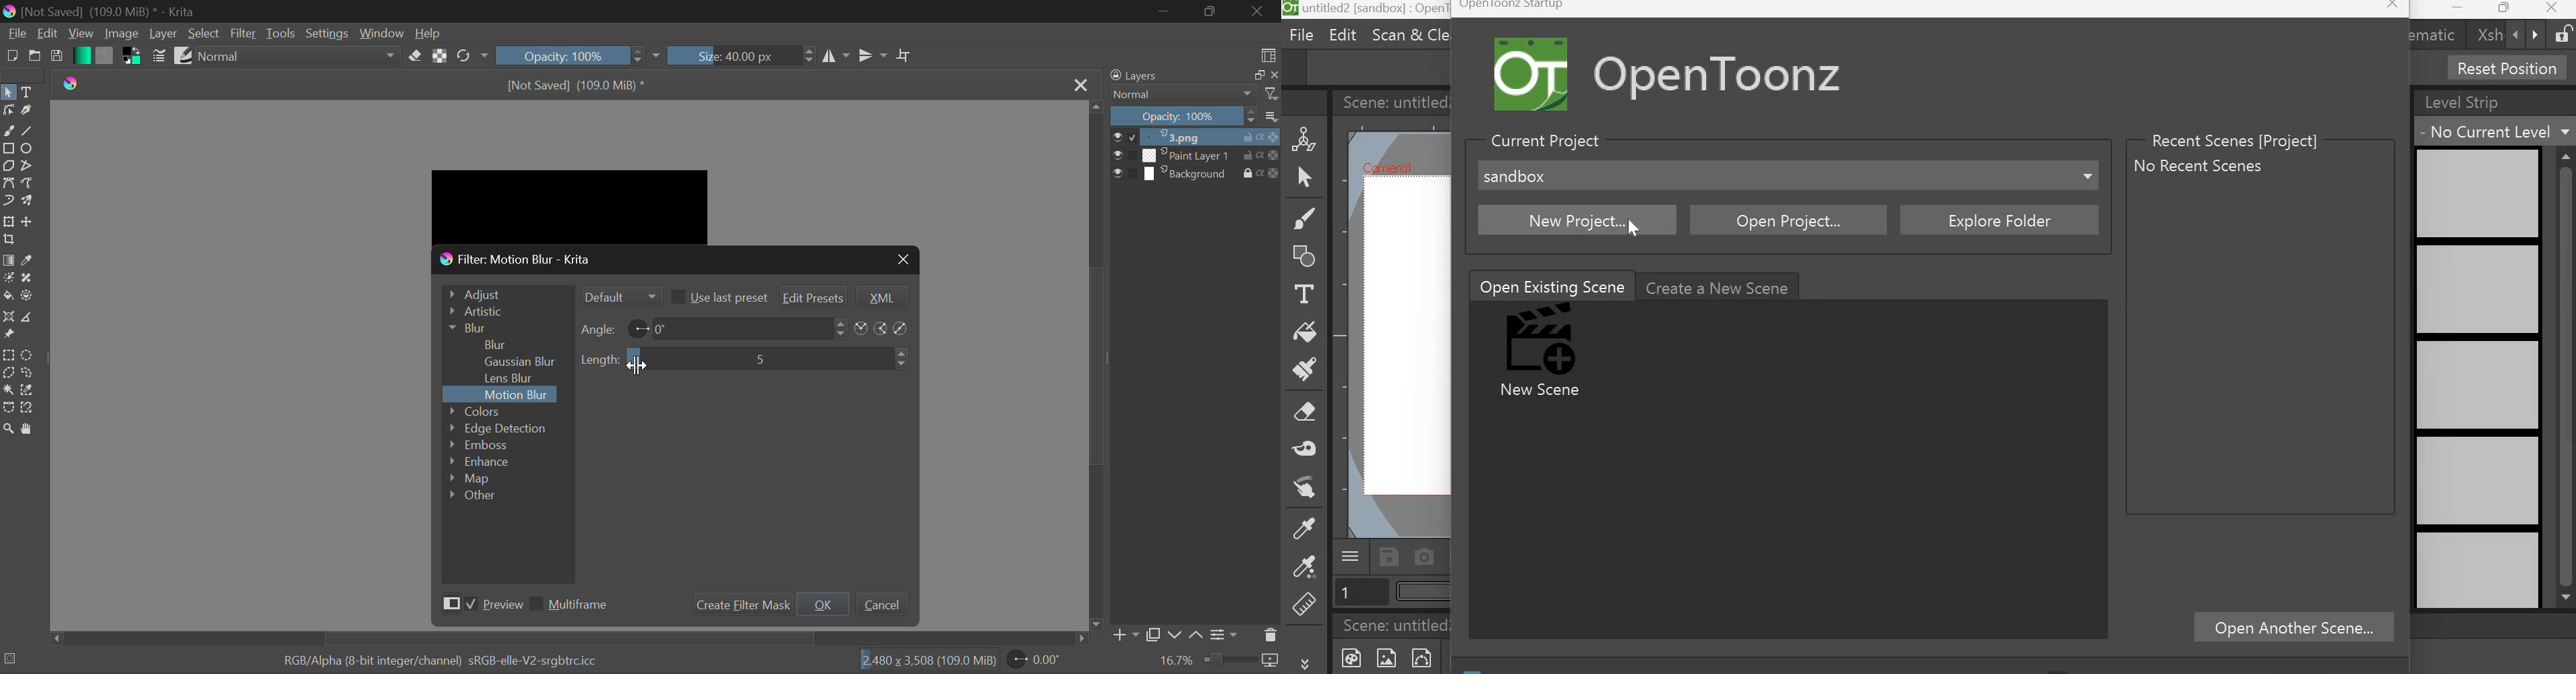  What do you see at coordinates (130, 57) in the screenshot?
I see `Colors in Use` at bounding box center [130, 57].